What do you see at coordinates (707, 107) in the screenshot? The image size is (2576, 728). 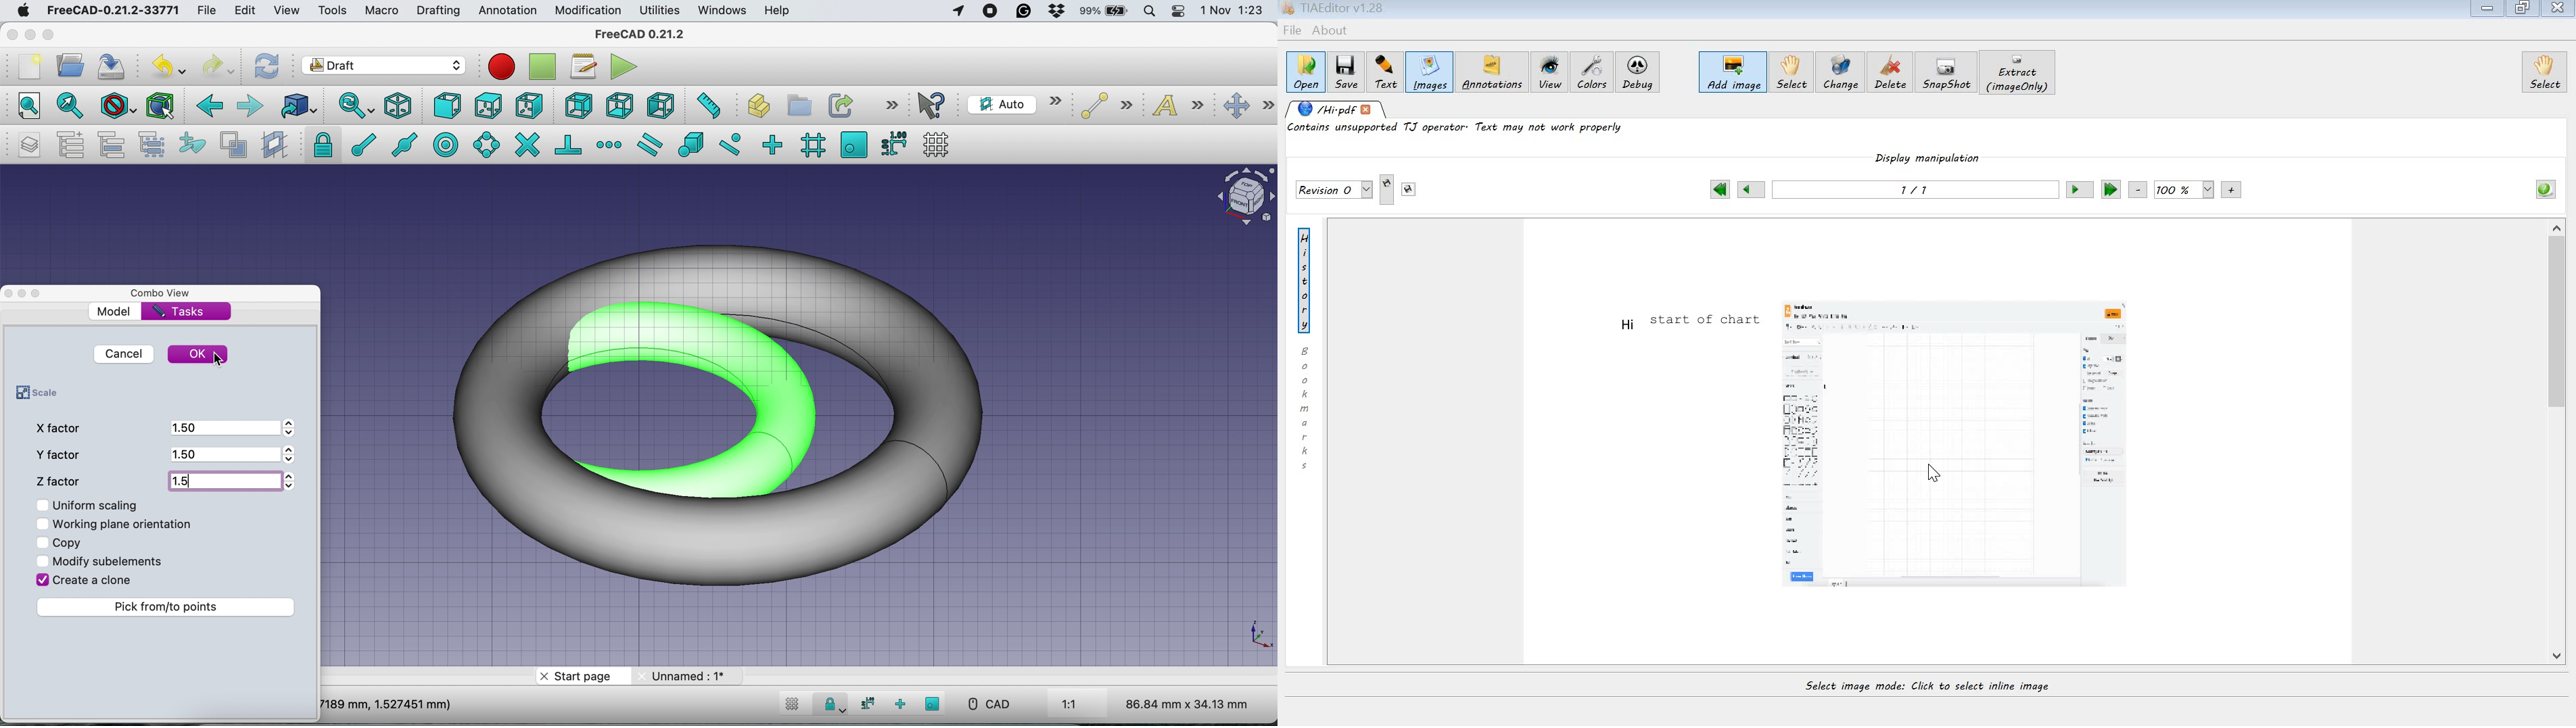 I see `measure distance` at bounding box center [707, 107].